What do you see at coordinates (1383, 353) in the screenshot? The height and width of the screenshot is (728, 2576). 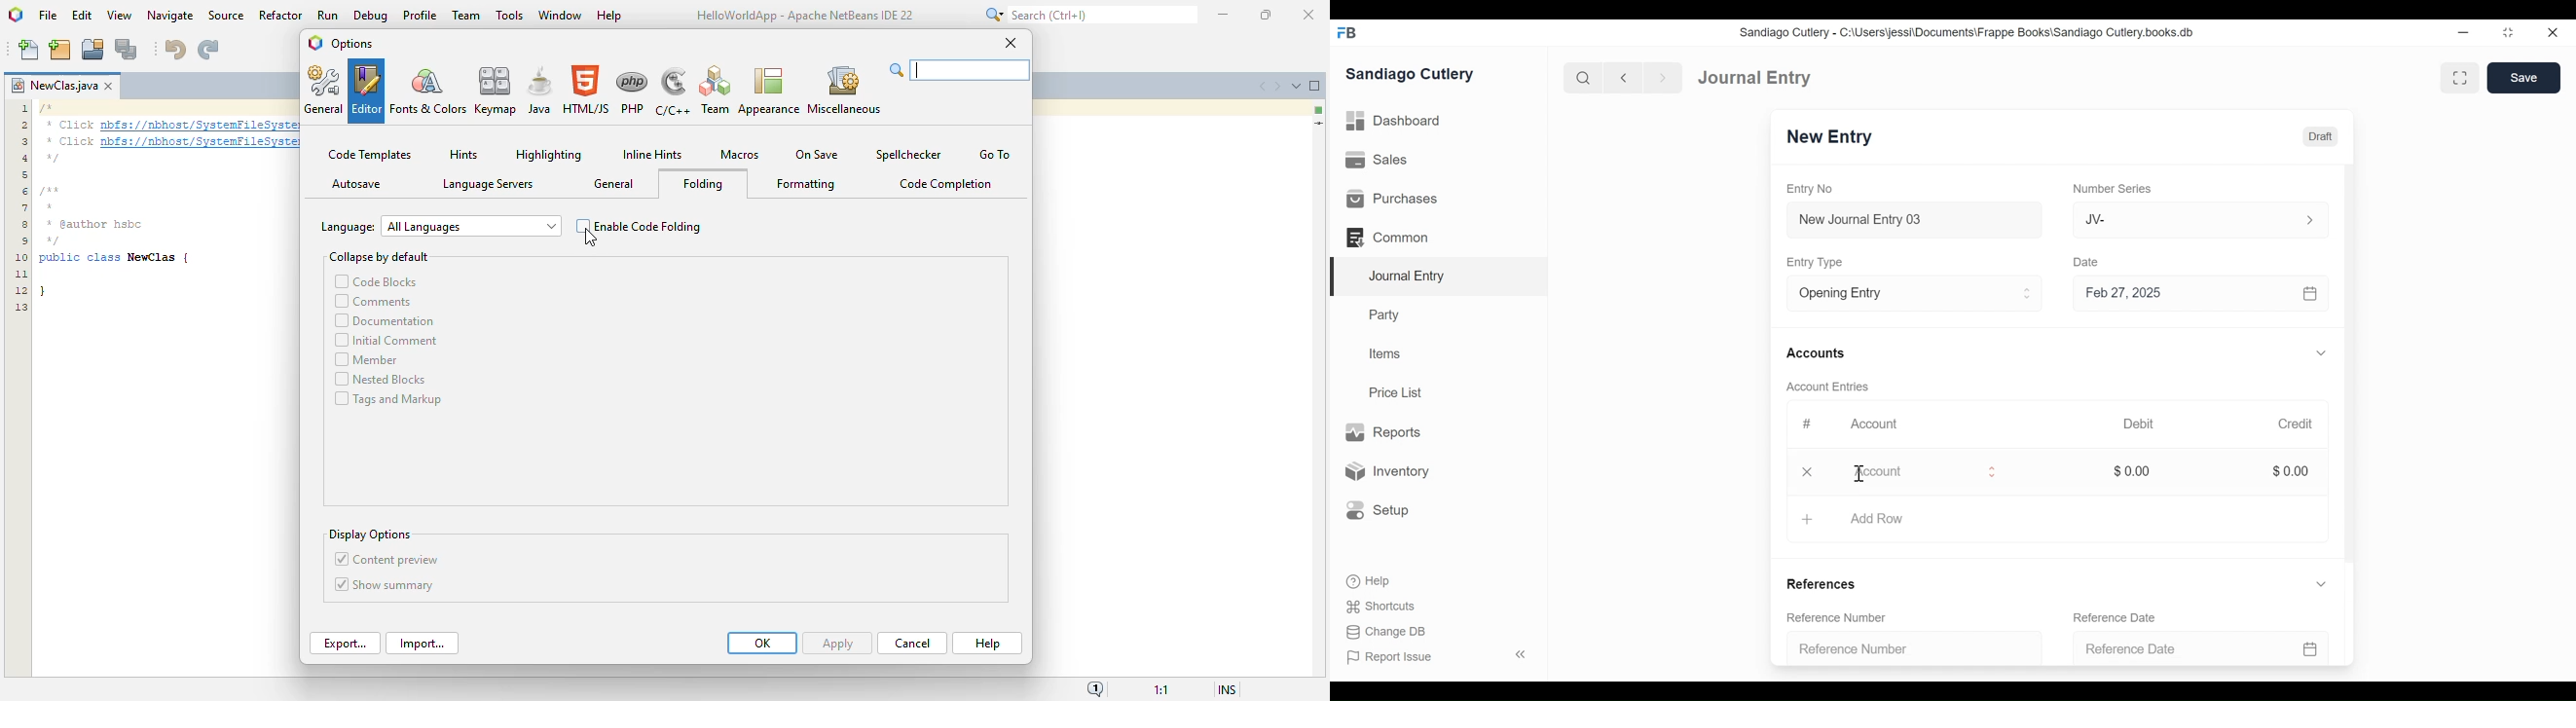 I see `Items` at bounding box center [1383, 353].